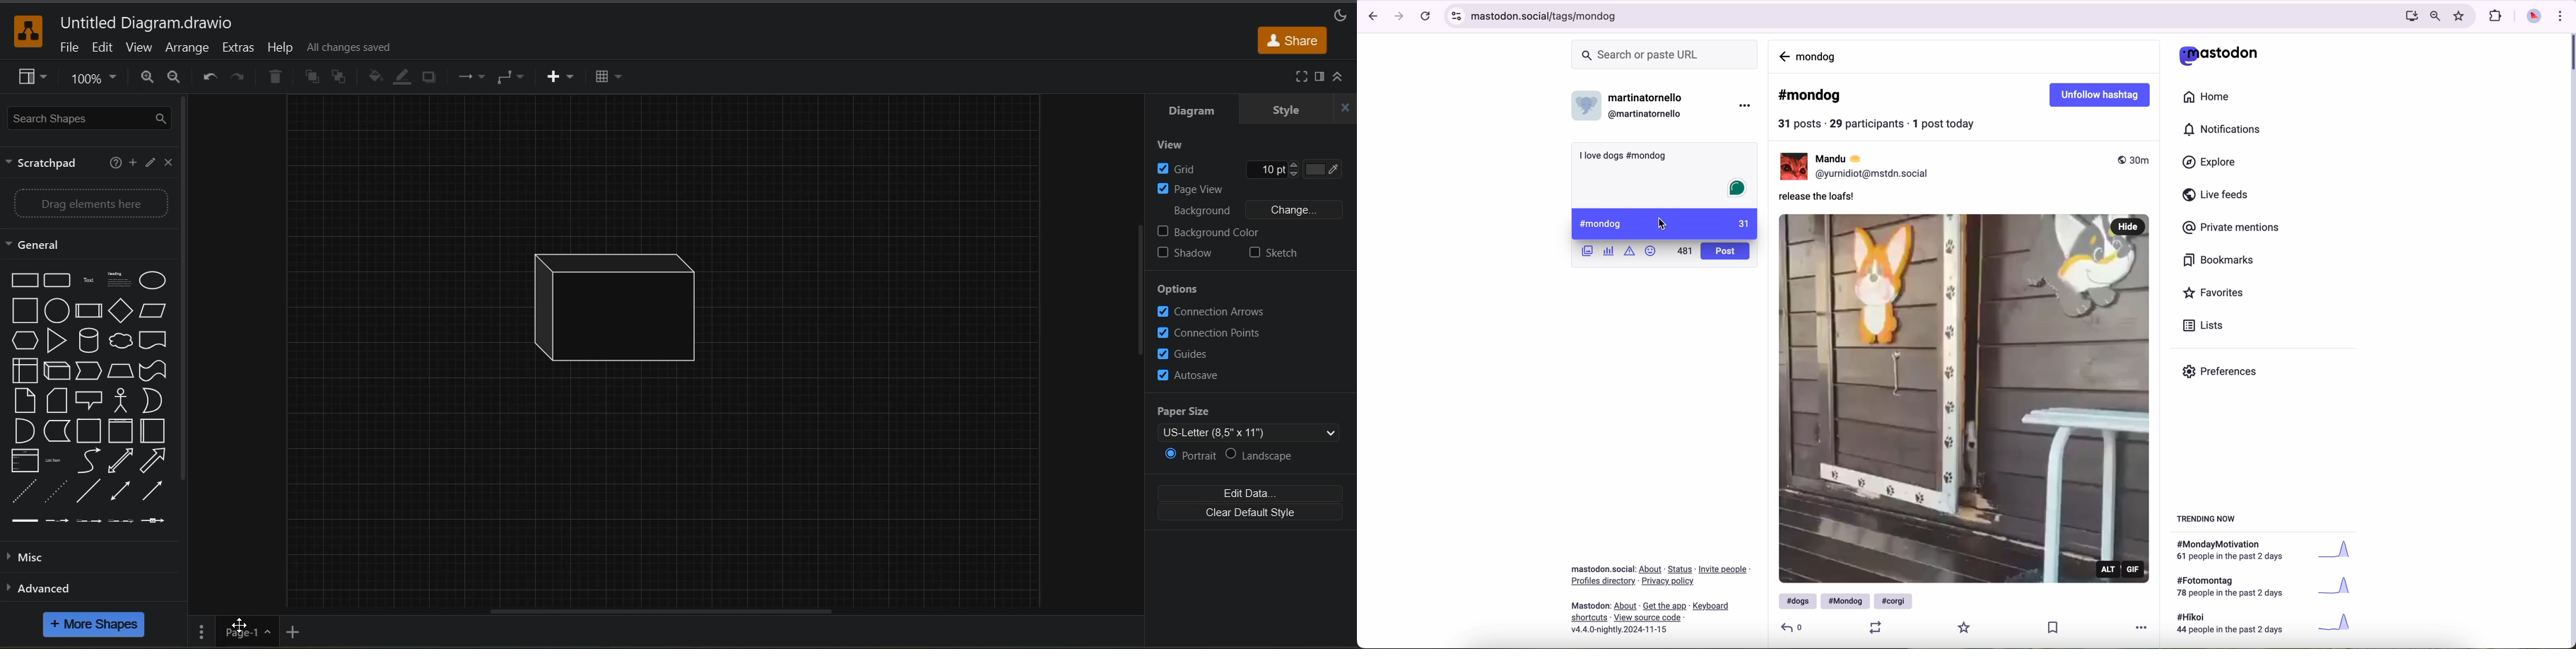  Describe the element at coordinates (1918, 18) in the screenshot. I see `URL` at that location.